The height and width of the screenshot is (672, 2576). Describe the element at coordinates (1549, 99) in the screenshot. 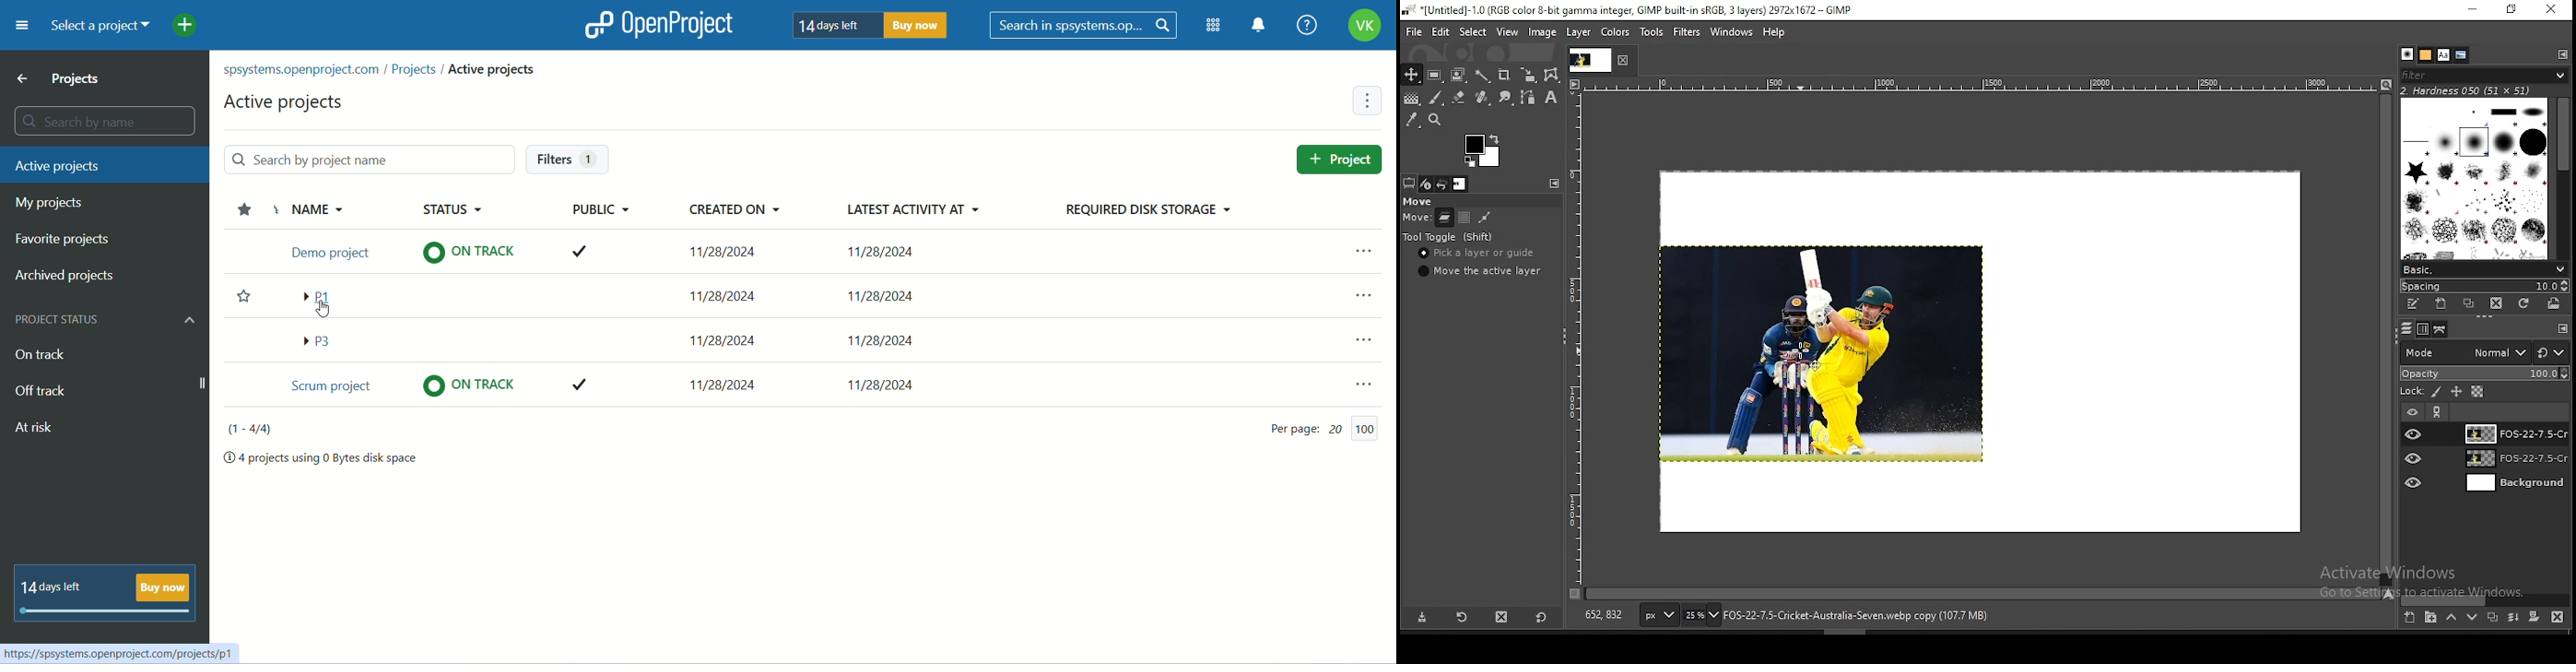

I see `text tool` at that location.